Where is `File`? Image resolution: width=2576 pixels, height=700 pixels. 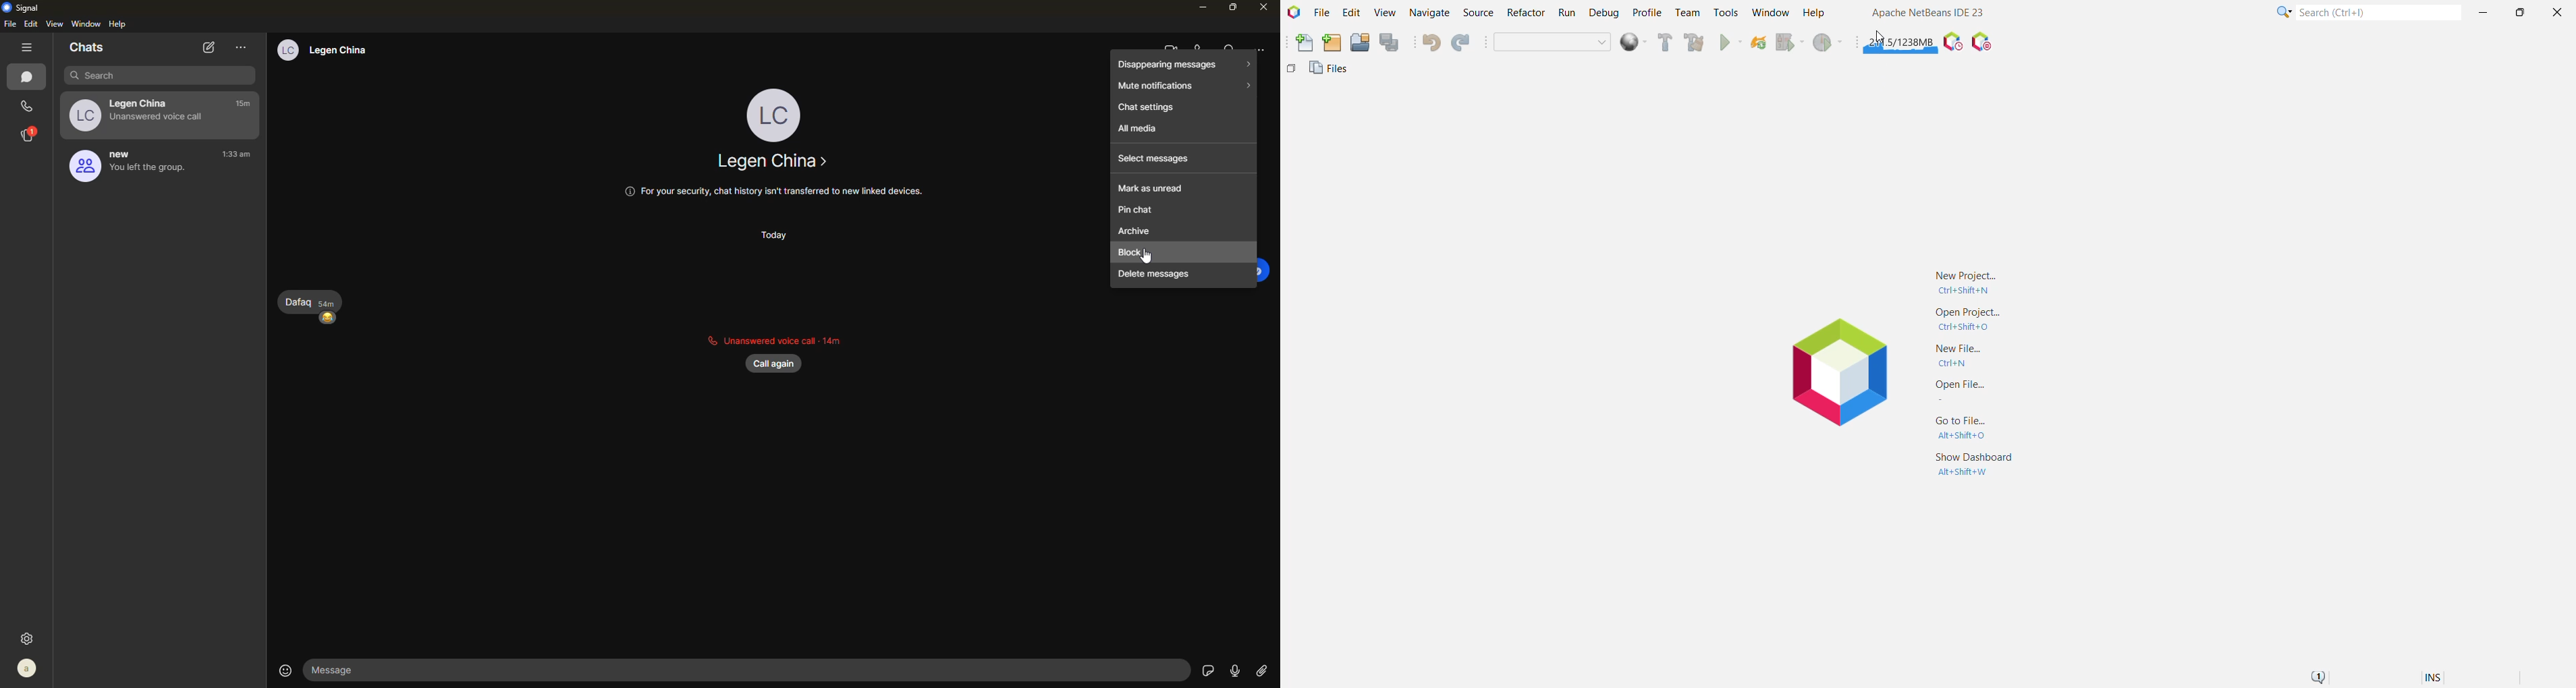 File is located at coordinates (1321, 13).